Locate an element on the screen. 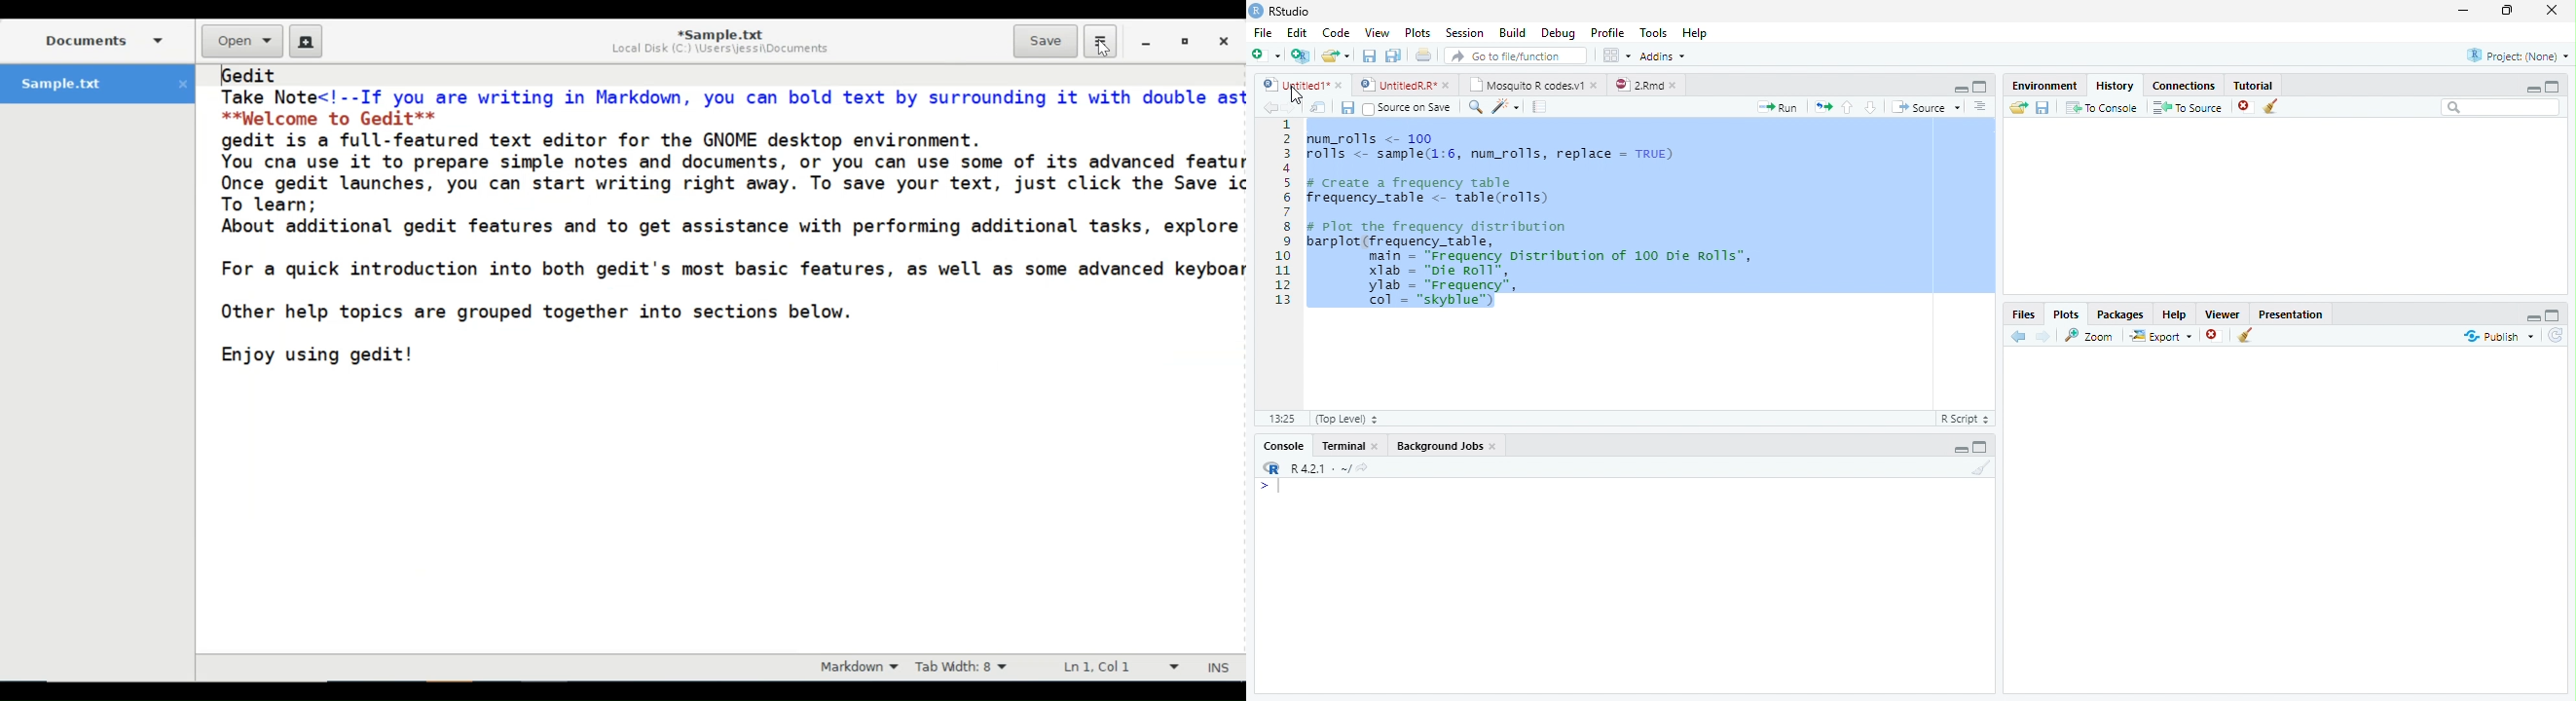  To Source is located at coordinates (2188, 107).